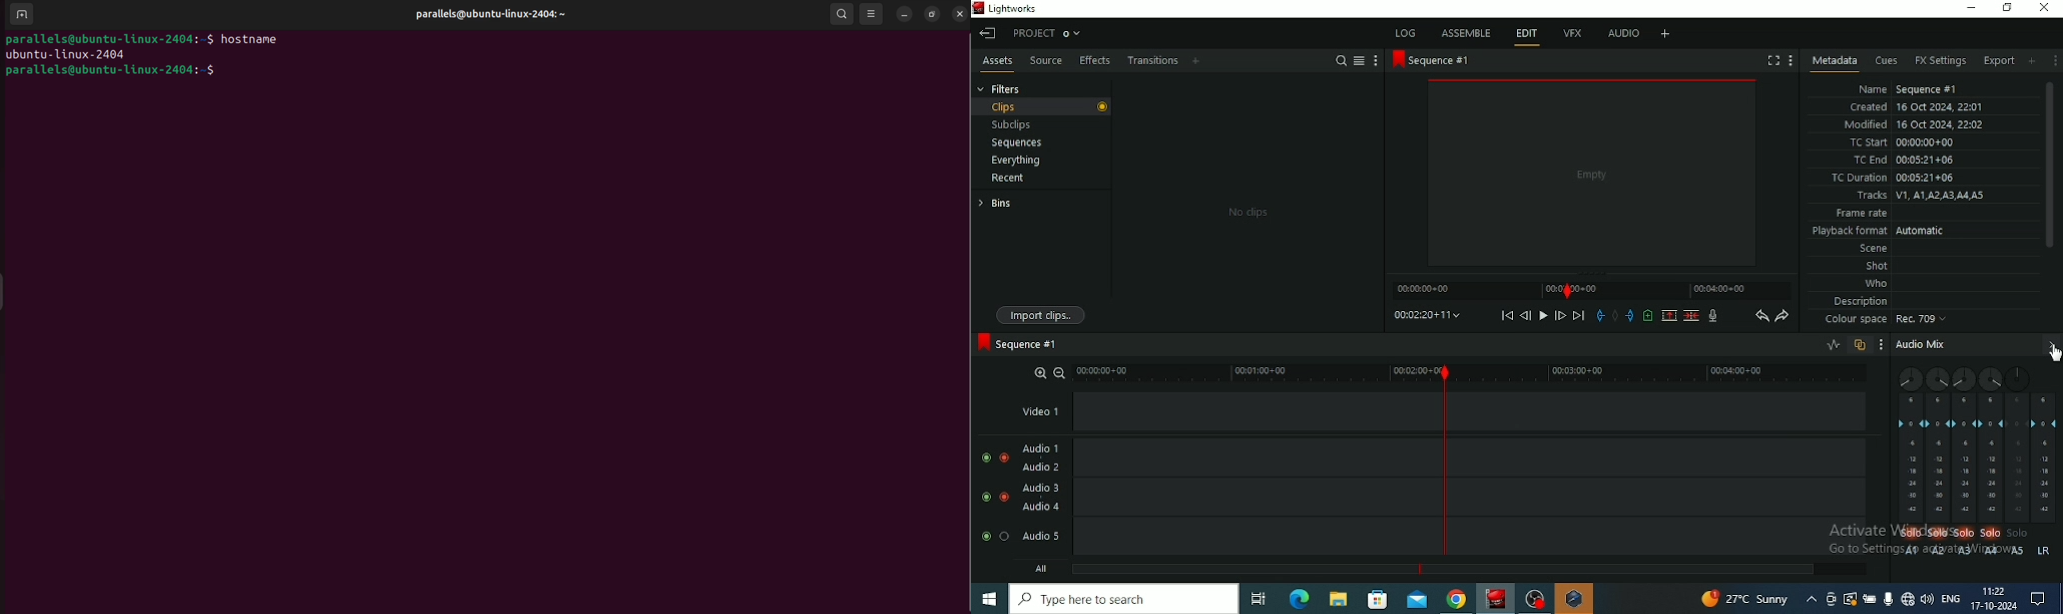 The height and width of the screenshot is (616, 2072). What do you see at coordinates (1877, 265) in the screenshot?
I see `Shot` at bounding box center [1877, 265].